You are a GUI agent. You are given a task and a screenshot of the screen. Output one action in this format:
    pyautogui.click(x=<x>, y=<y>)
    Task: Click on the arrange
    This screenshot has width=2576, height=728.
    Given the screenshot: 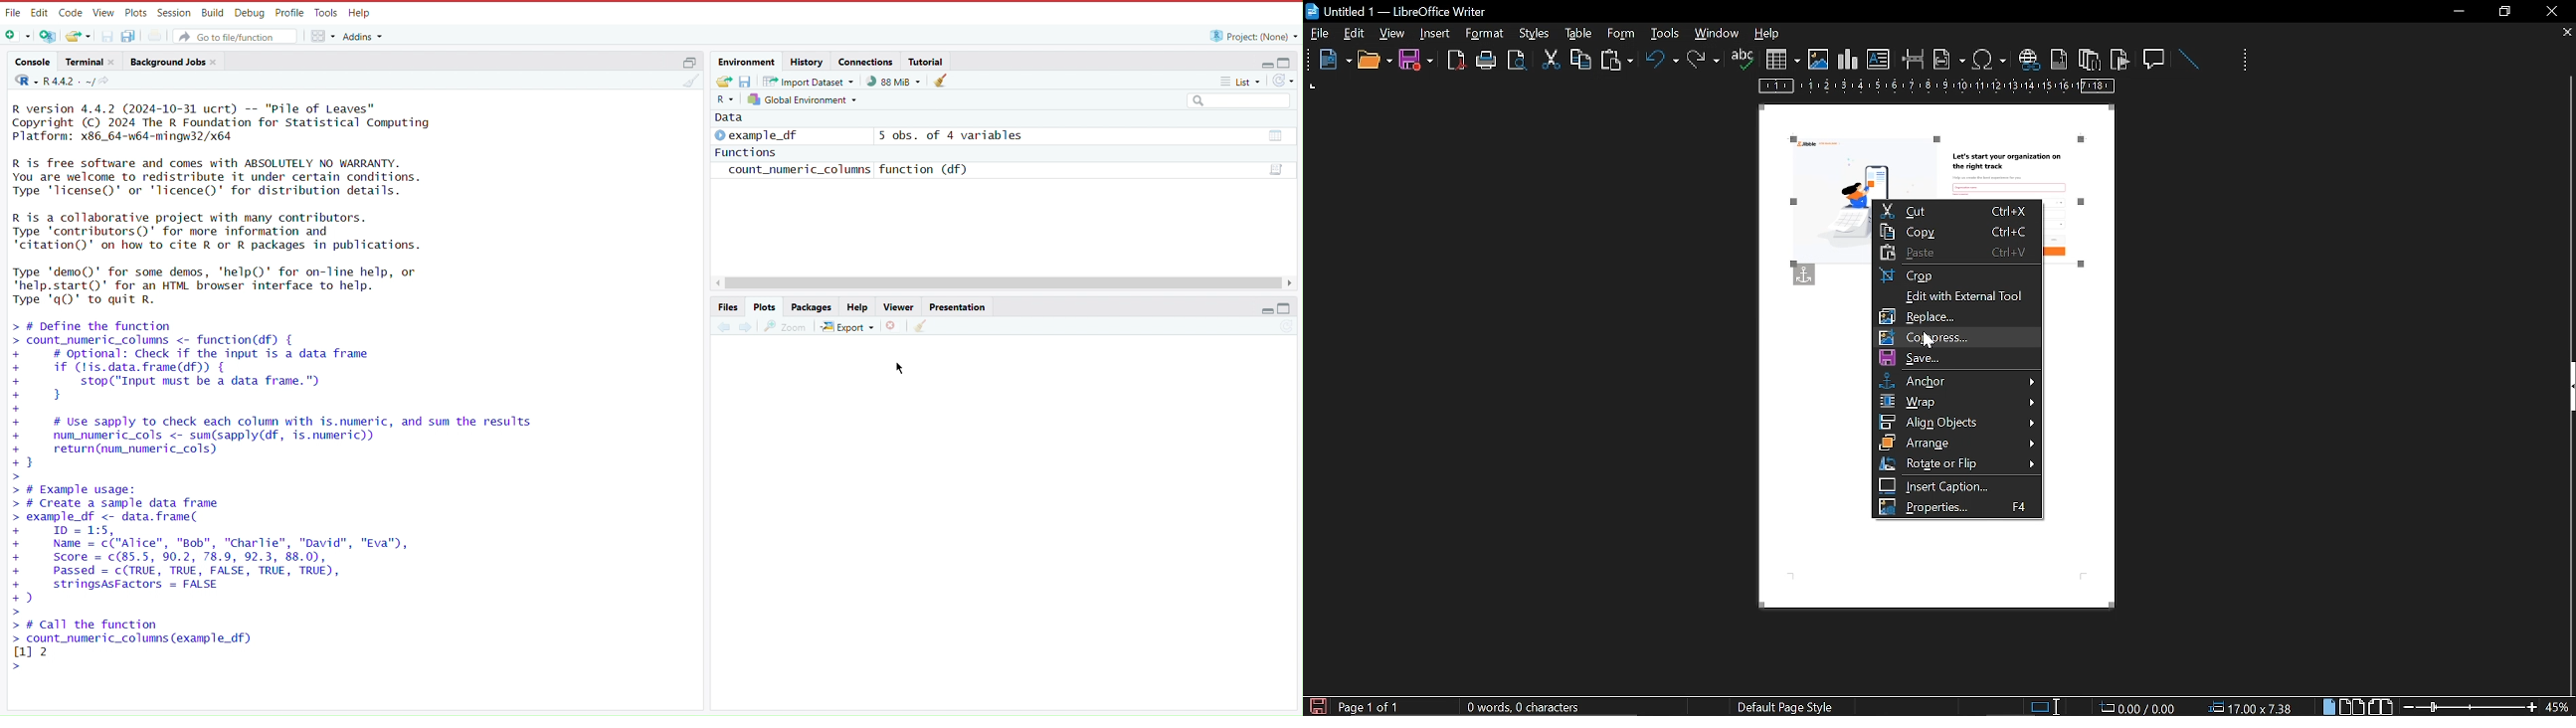 What is the action you would take?
    pyautogui.click(x=1956, y=442)
    